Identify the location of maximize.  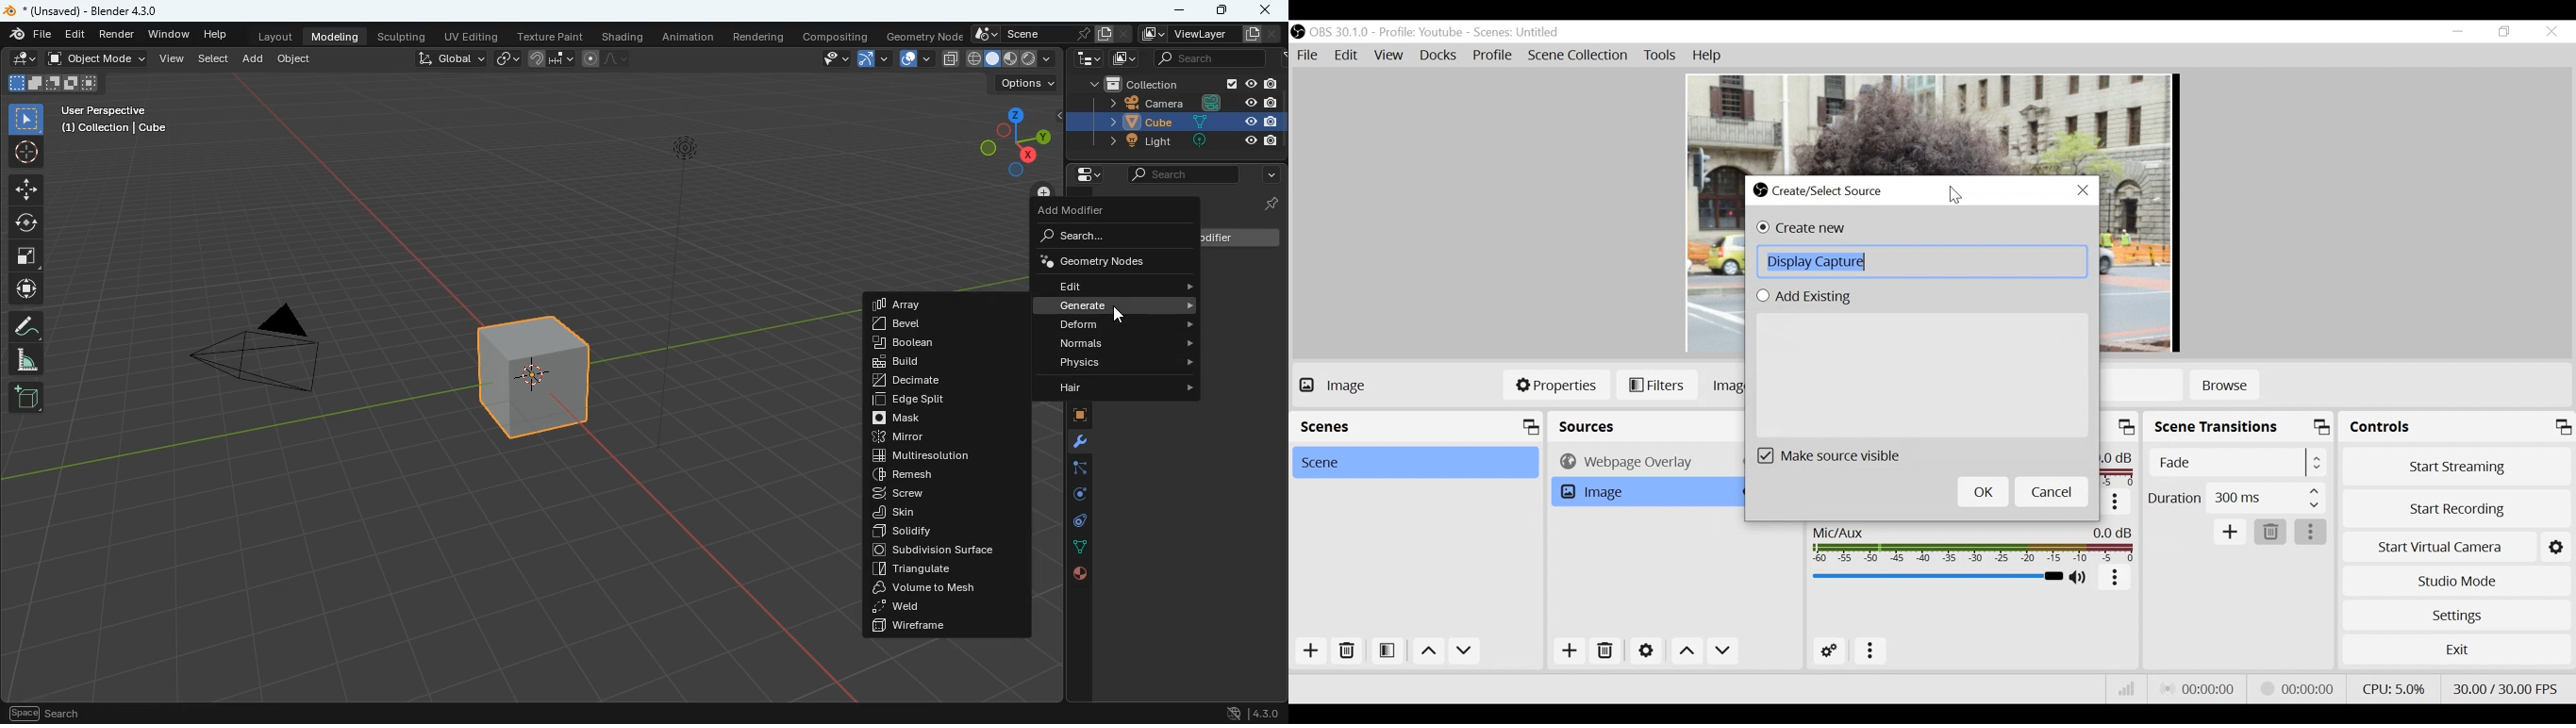
(1220, 8).